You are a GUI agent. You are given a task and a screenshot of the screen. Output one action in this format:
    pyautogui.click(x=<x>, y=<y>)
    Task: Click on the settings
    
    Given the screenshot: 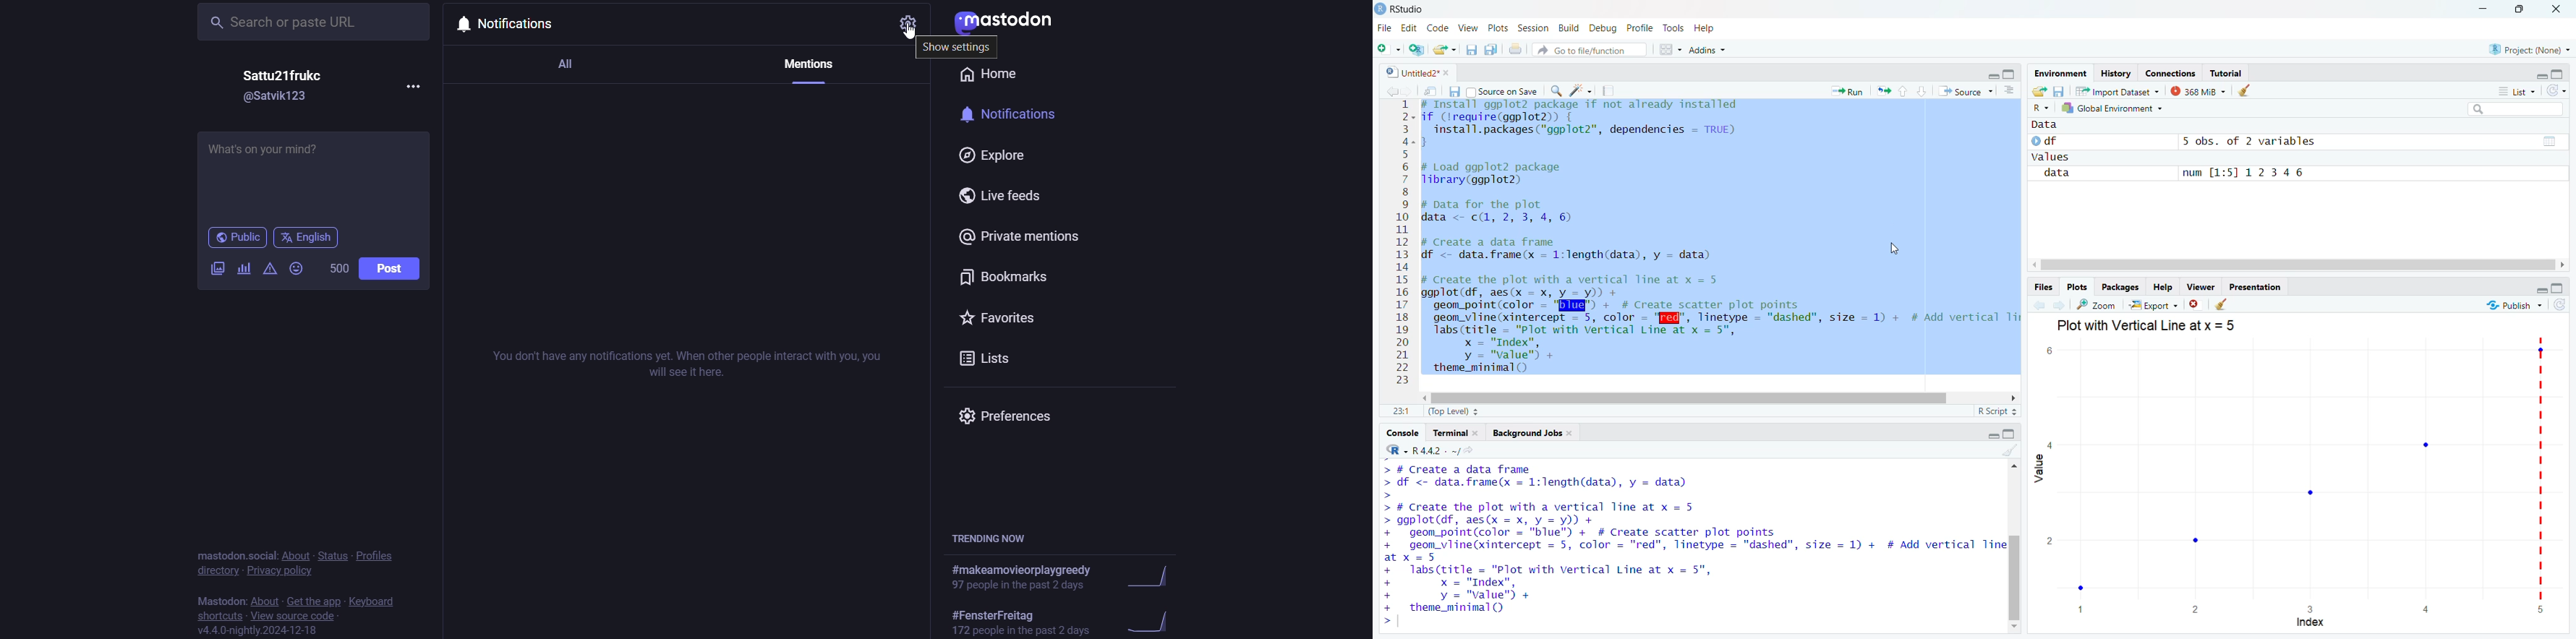 What is the action you would take?
    pyautogui.click(x=907, y=24)
    